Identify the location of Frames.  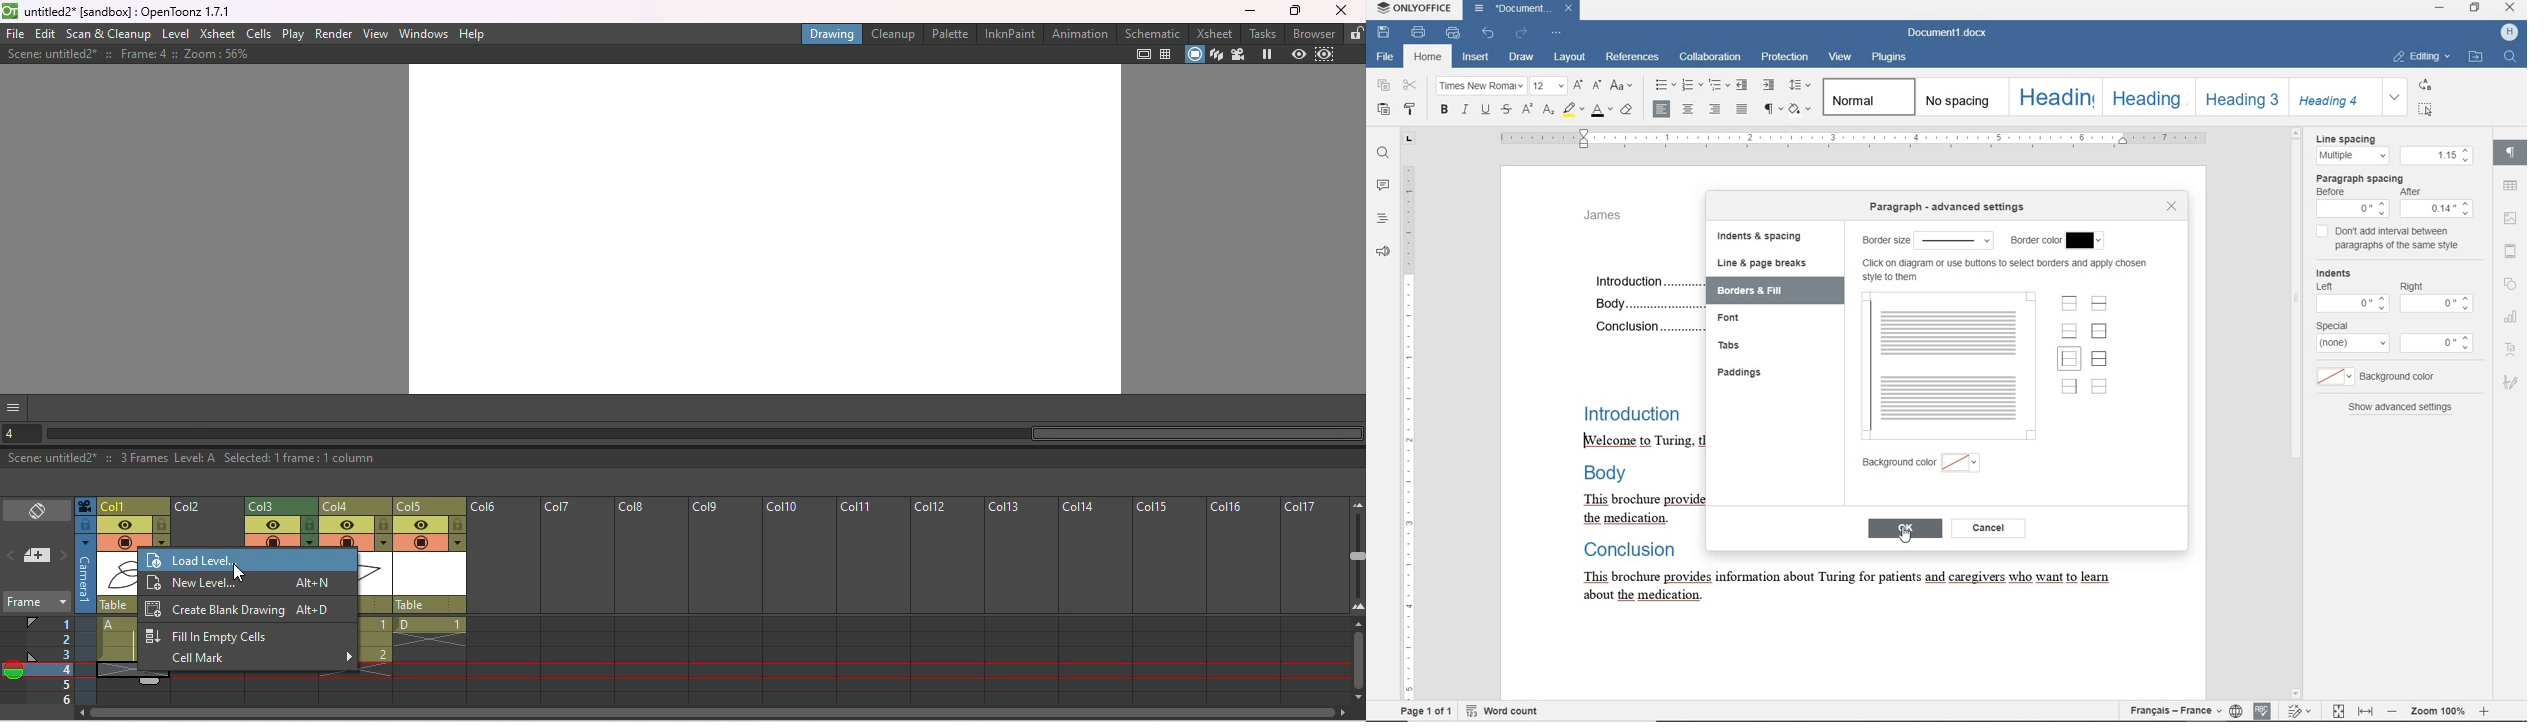
(51, 660).